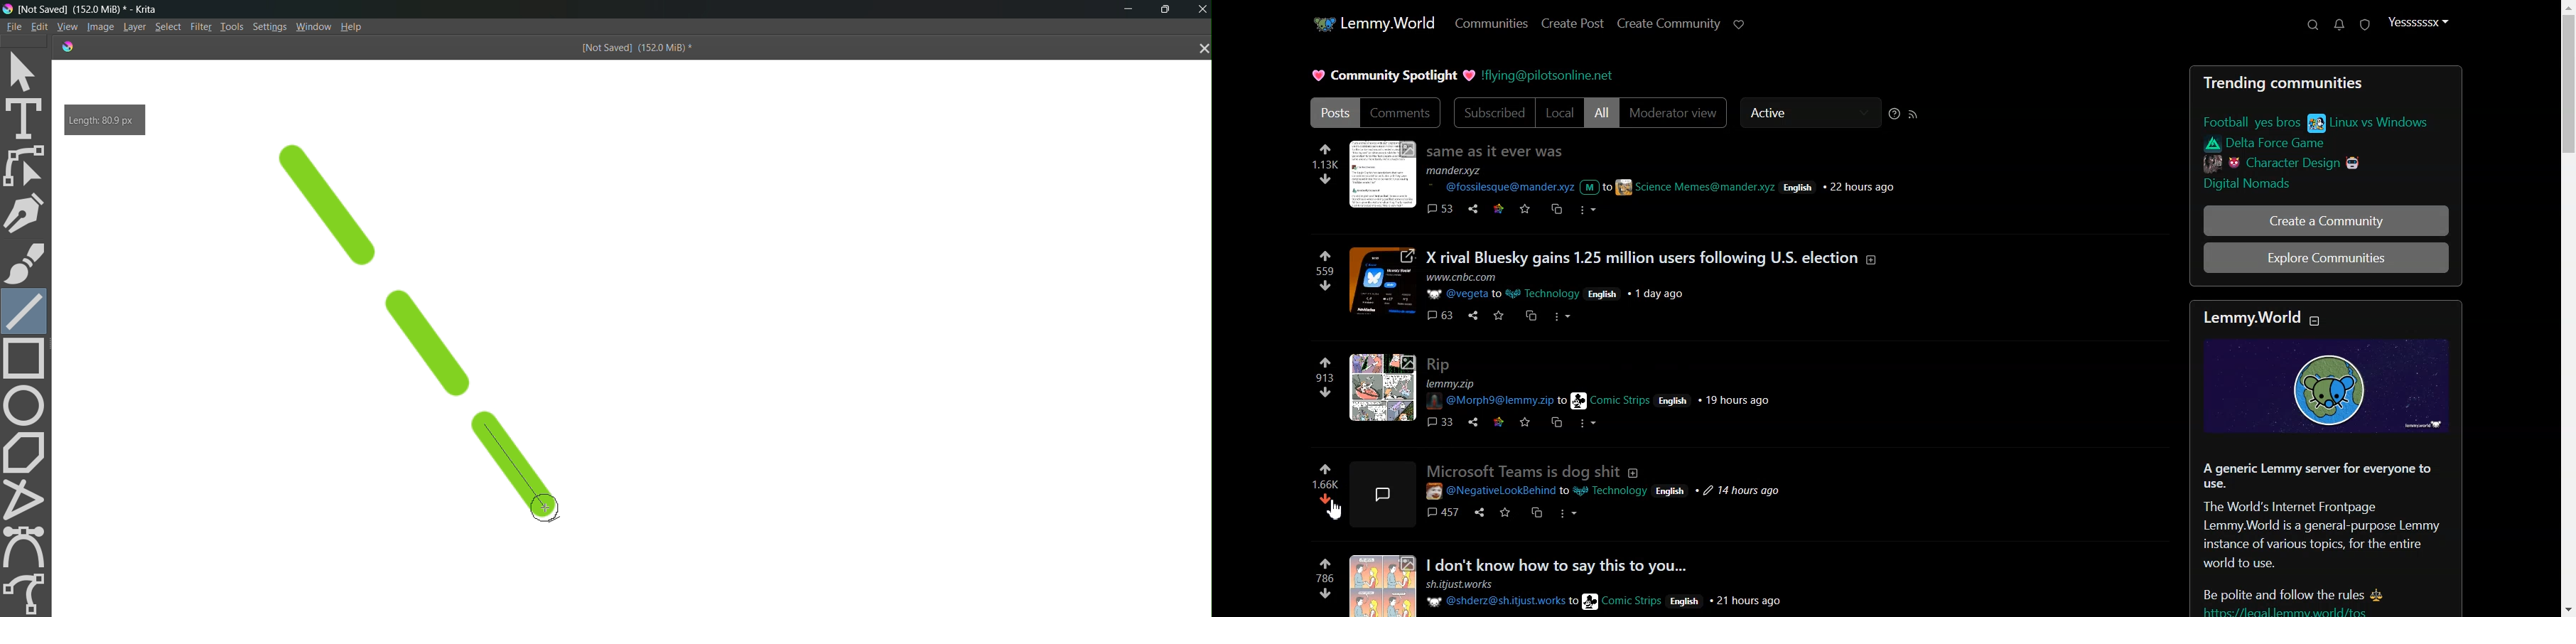 Image resolution: width=2576 pixels, height=644 pixels. I want to click on Active, so click(1810, 113).